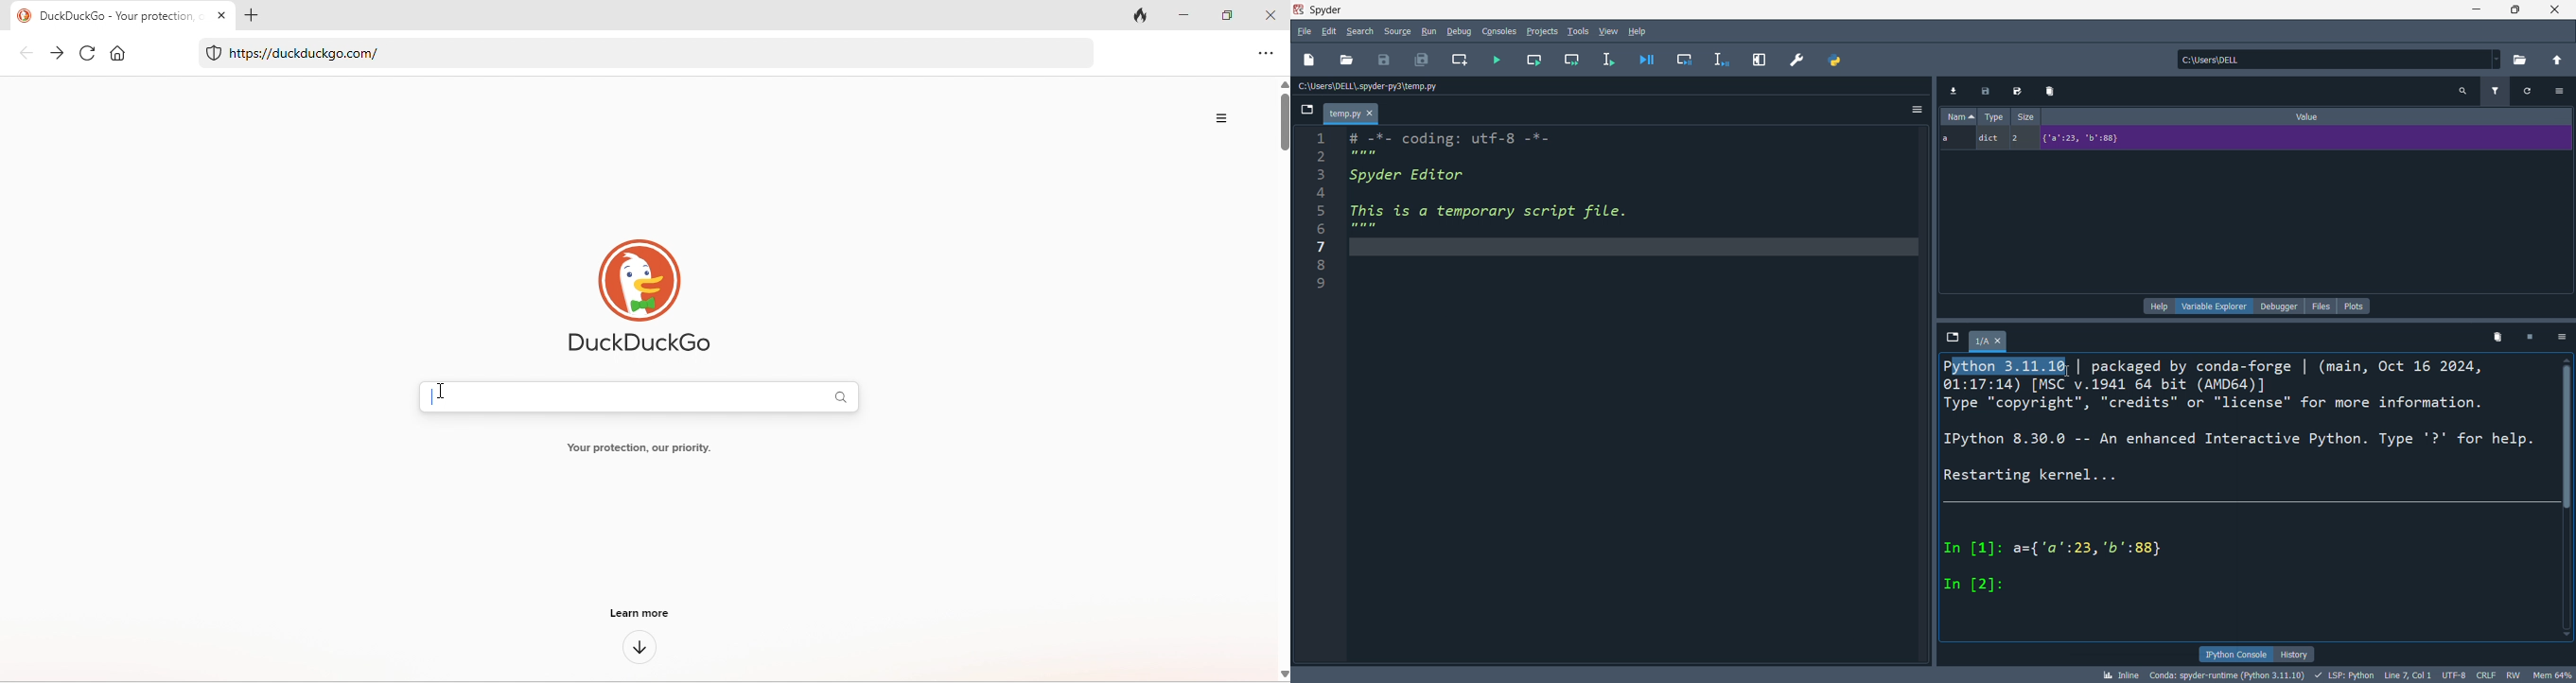 The width and height of the screenshot is (2576, 700). What do you see at coordinates (1953, 338) in the screenshot?
I see `explore tabs` at bounding box center [1953, 338].